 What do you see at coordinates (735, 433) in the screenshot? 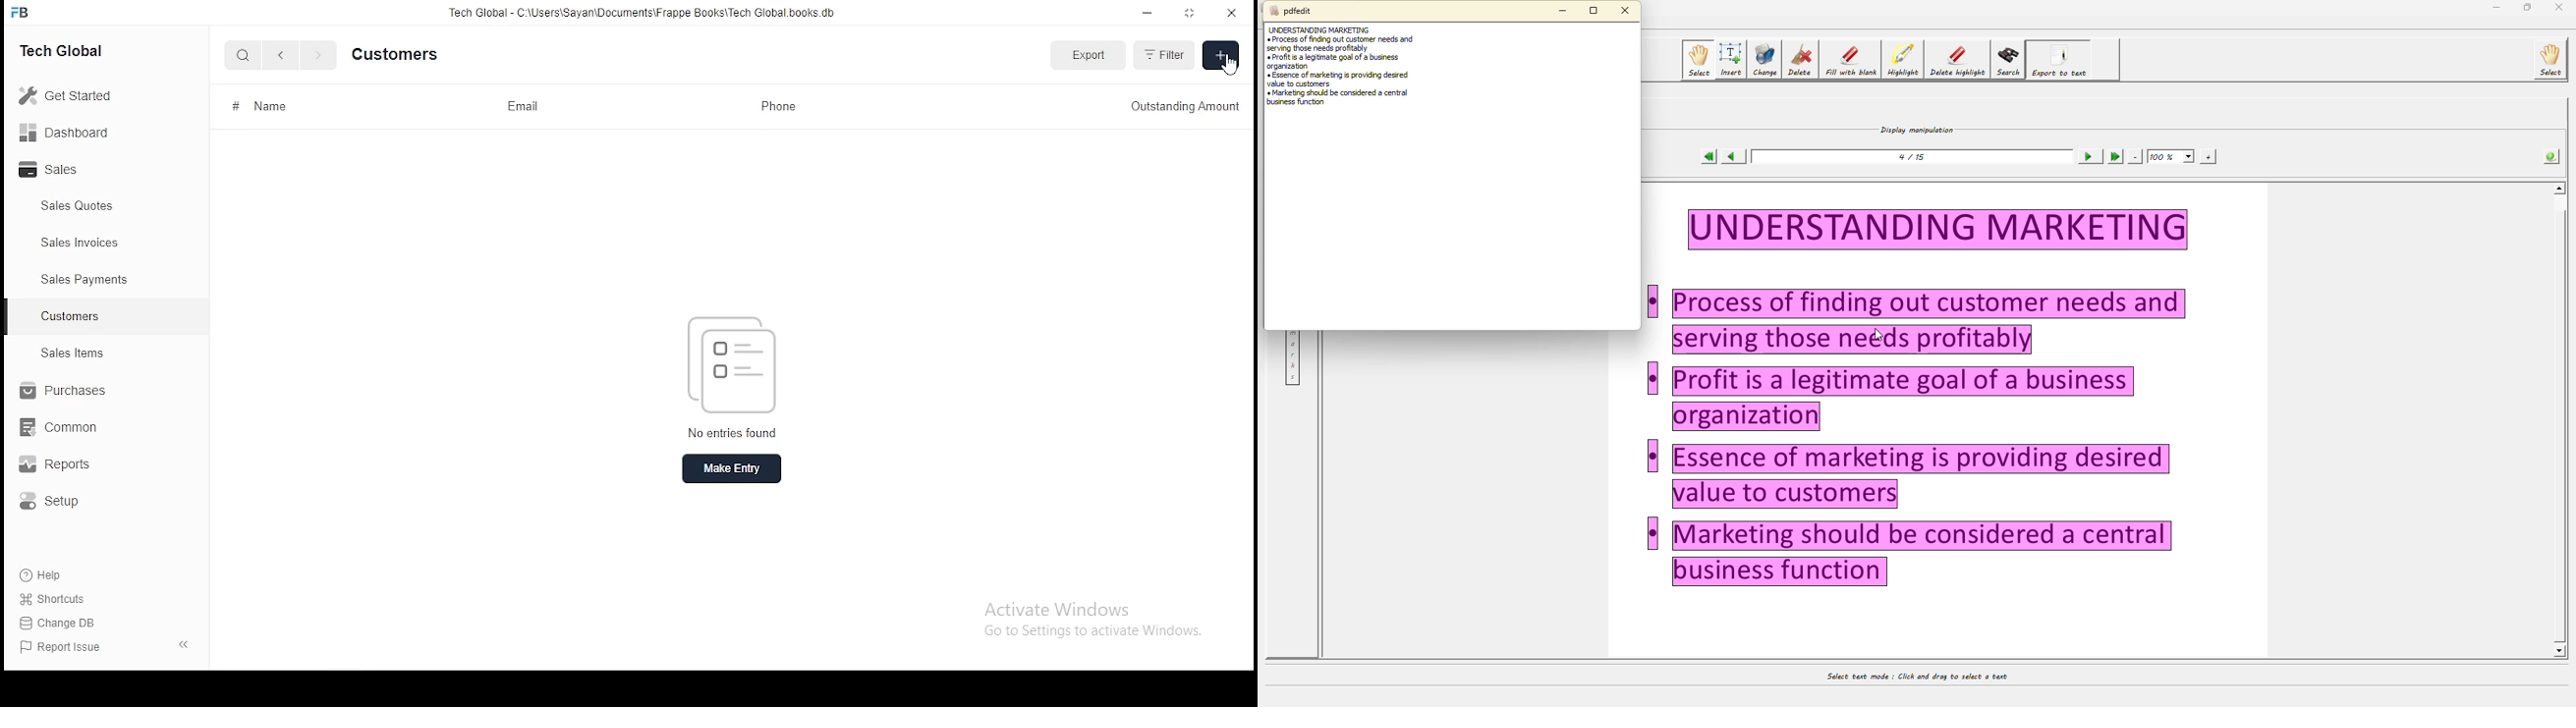
I see `no entries found` at bounding box center [735, 433].